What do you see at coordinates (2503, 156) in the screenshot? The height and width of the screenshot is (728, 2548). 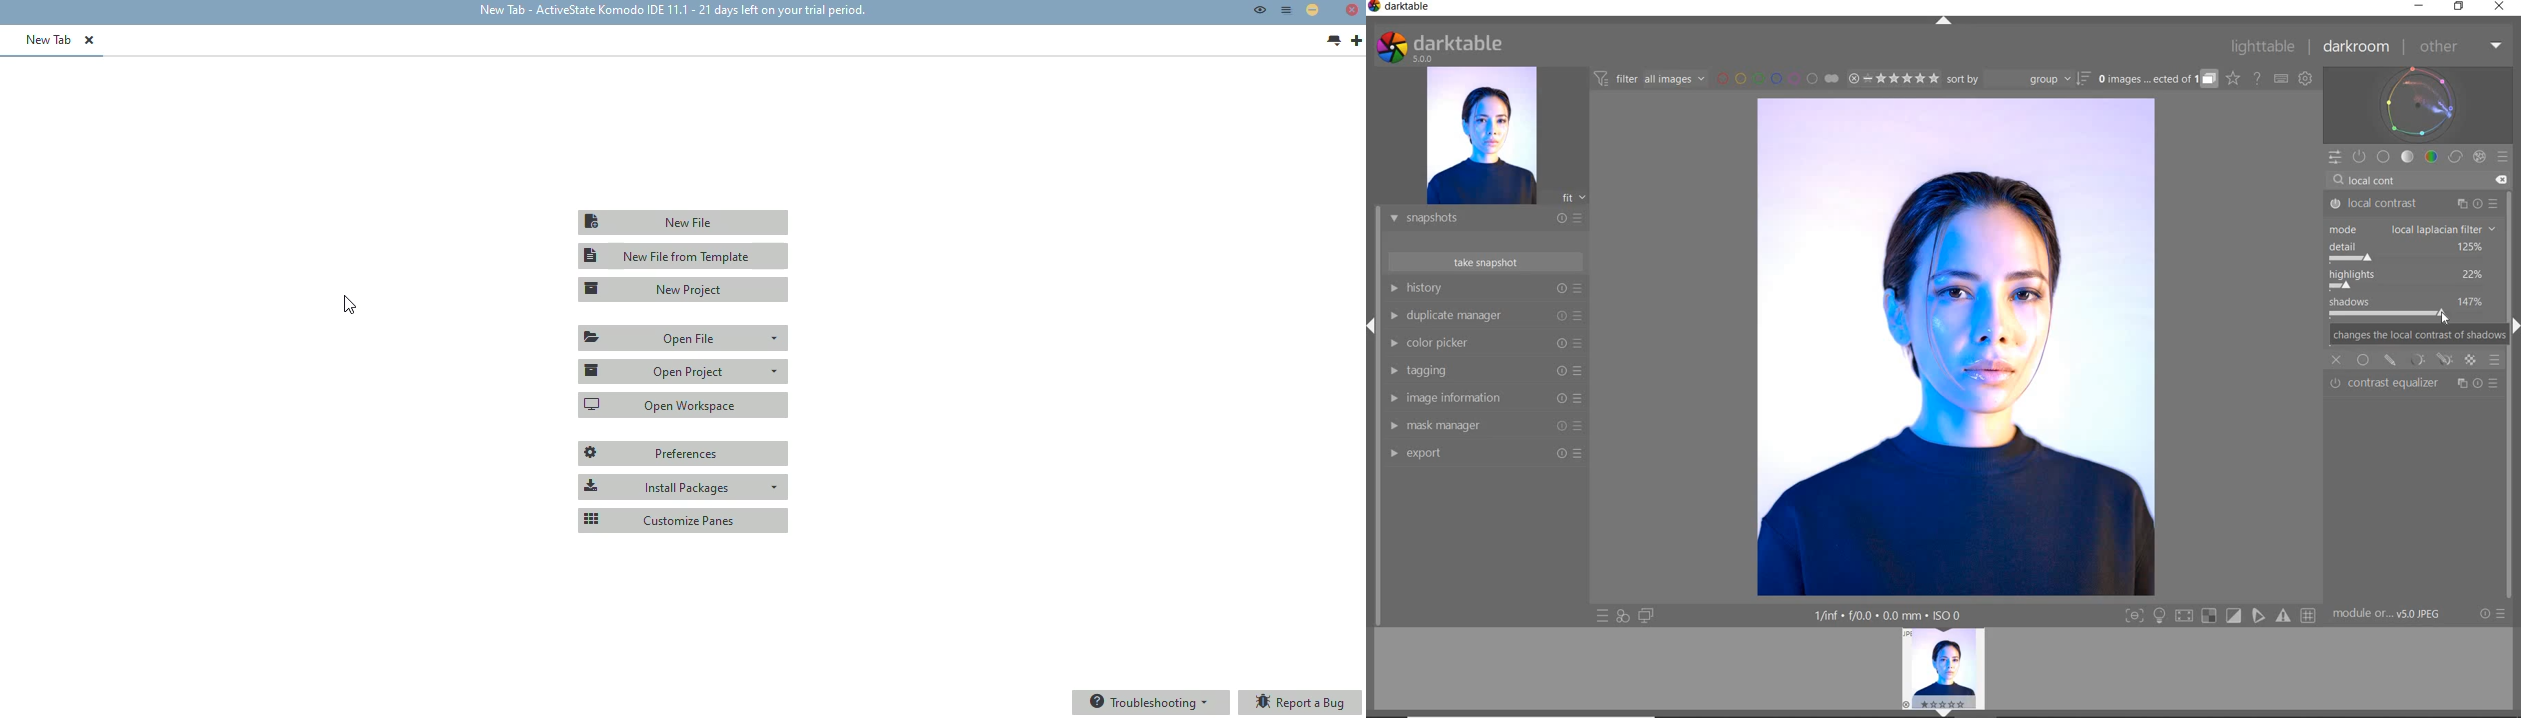 I see `PRESETS` at bounding box center [2503, 156].